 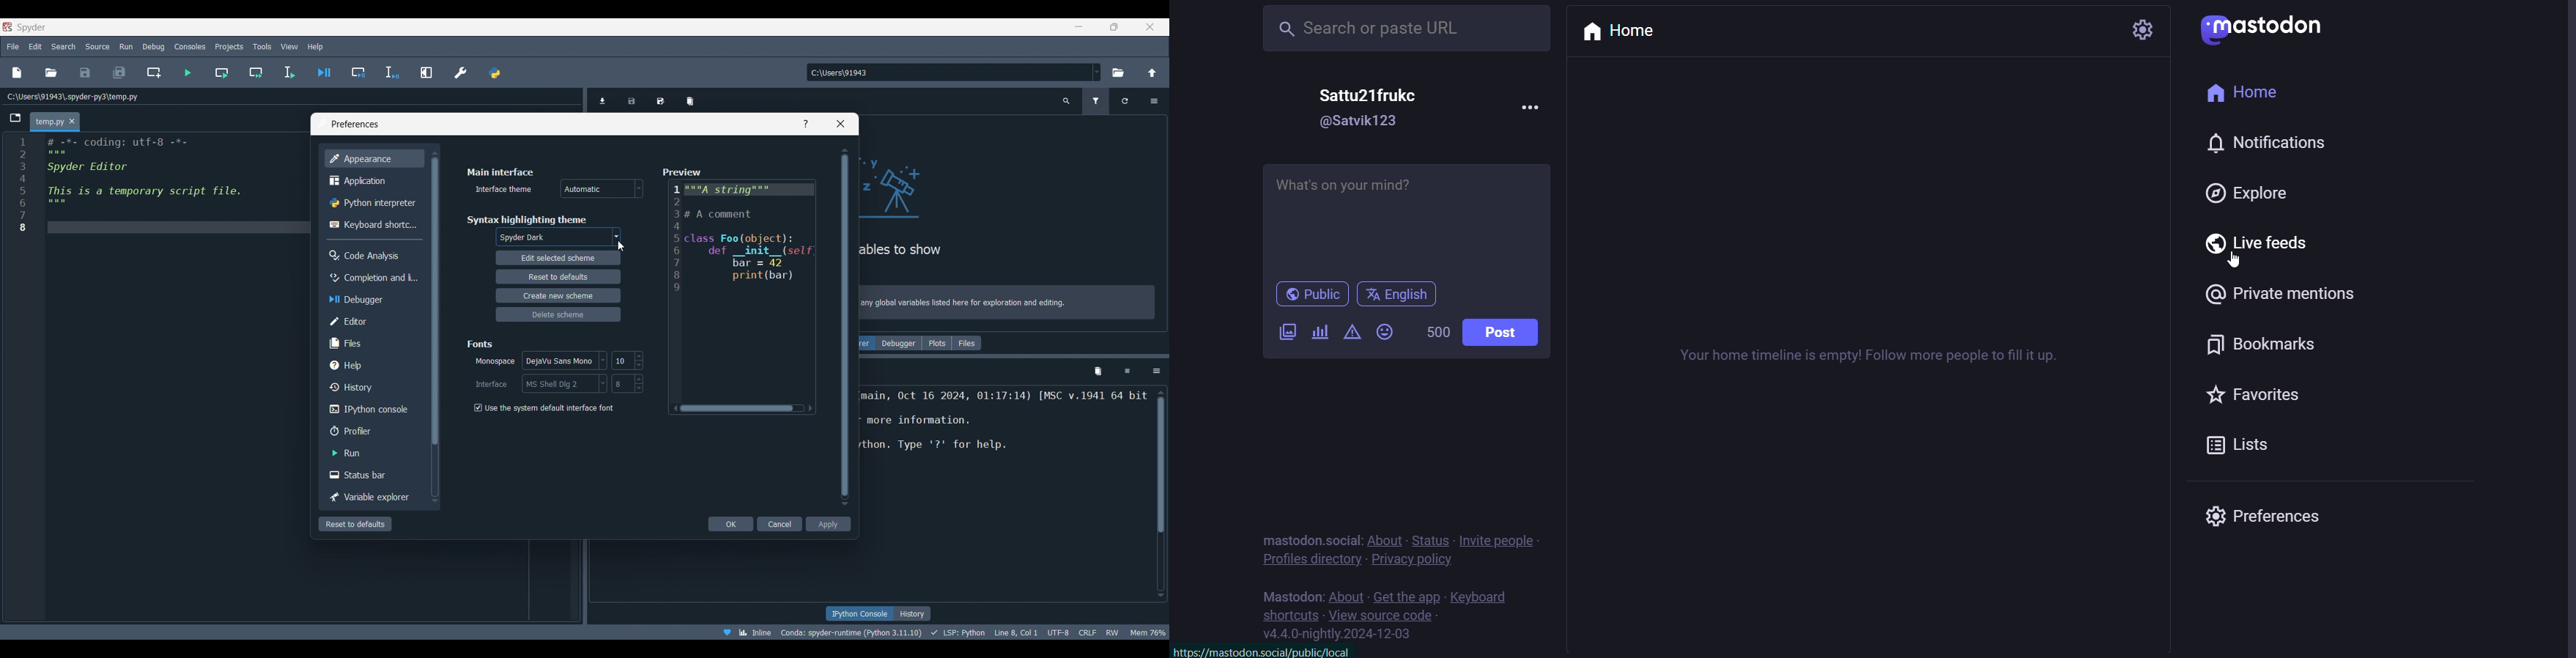 What do you see at coordinates (1384, 333) in the screenshot?
I see `emoji` at bounding box center [1384, 333].